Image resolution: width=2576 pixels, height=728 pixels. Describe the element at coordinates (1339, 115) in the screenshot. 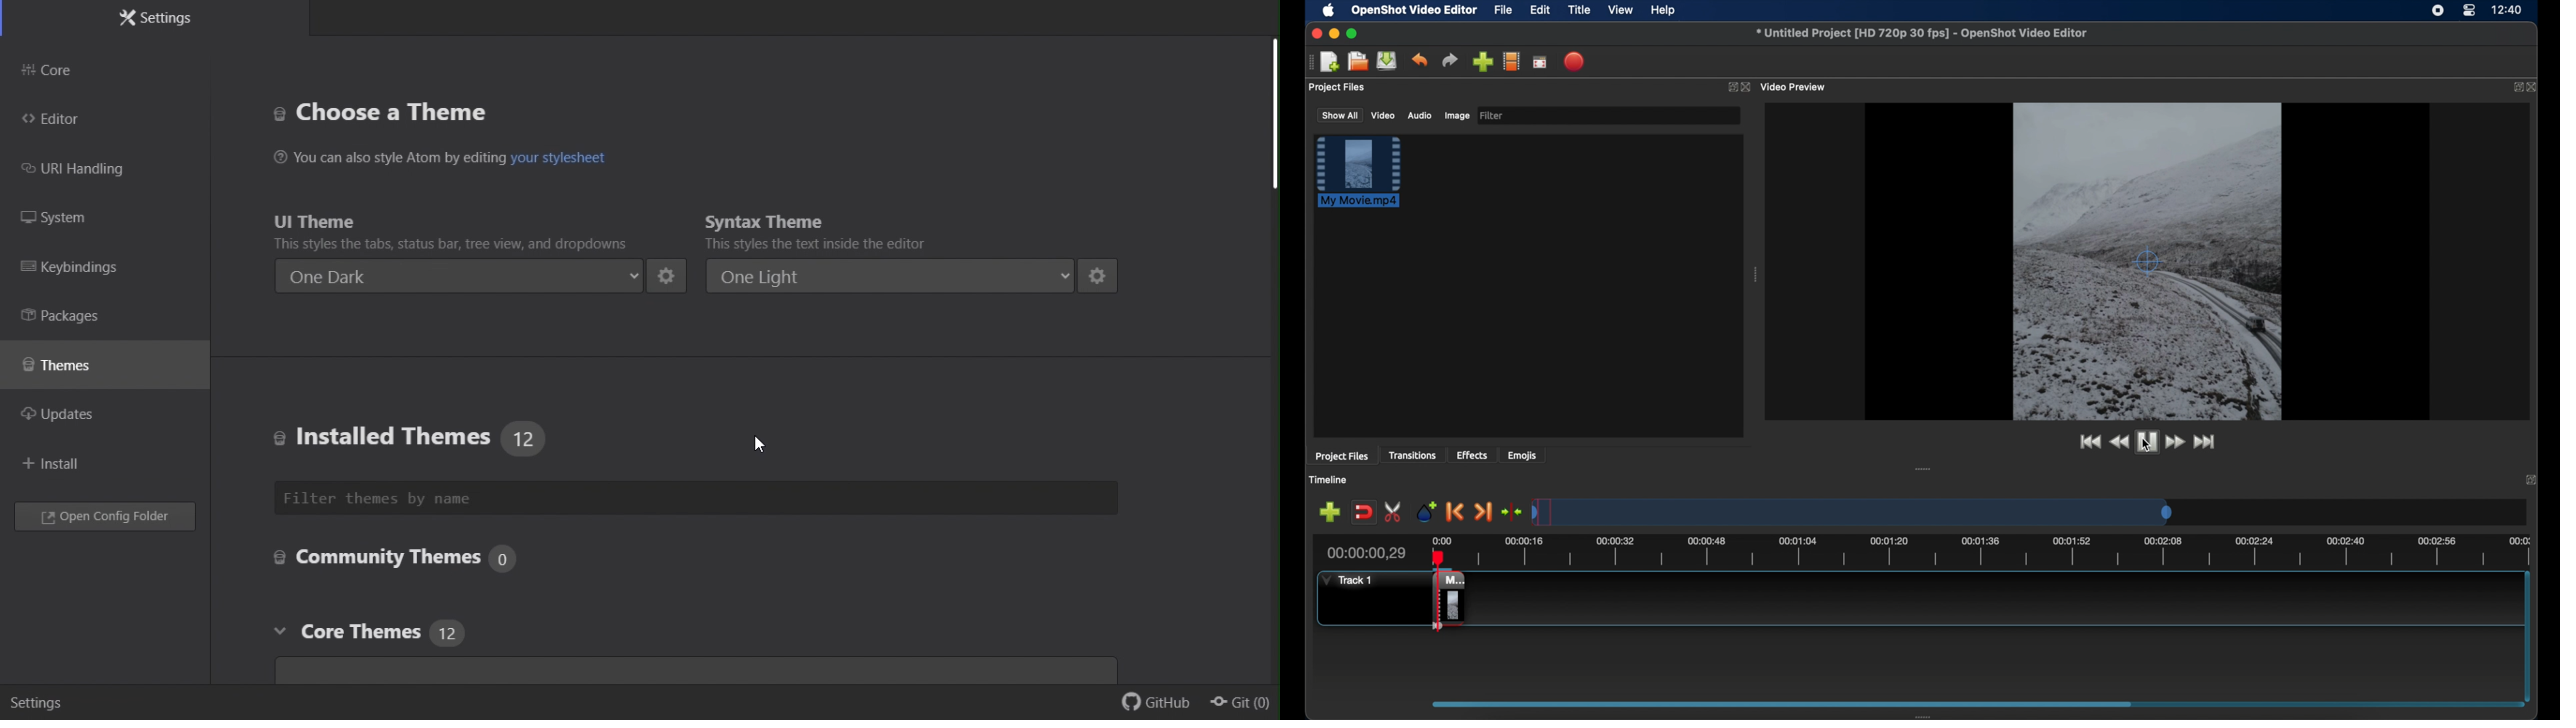

I see `show all` at that location.